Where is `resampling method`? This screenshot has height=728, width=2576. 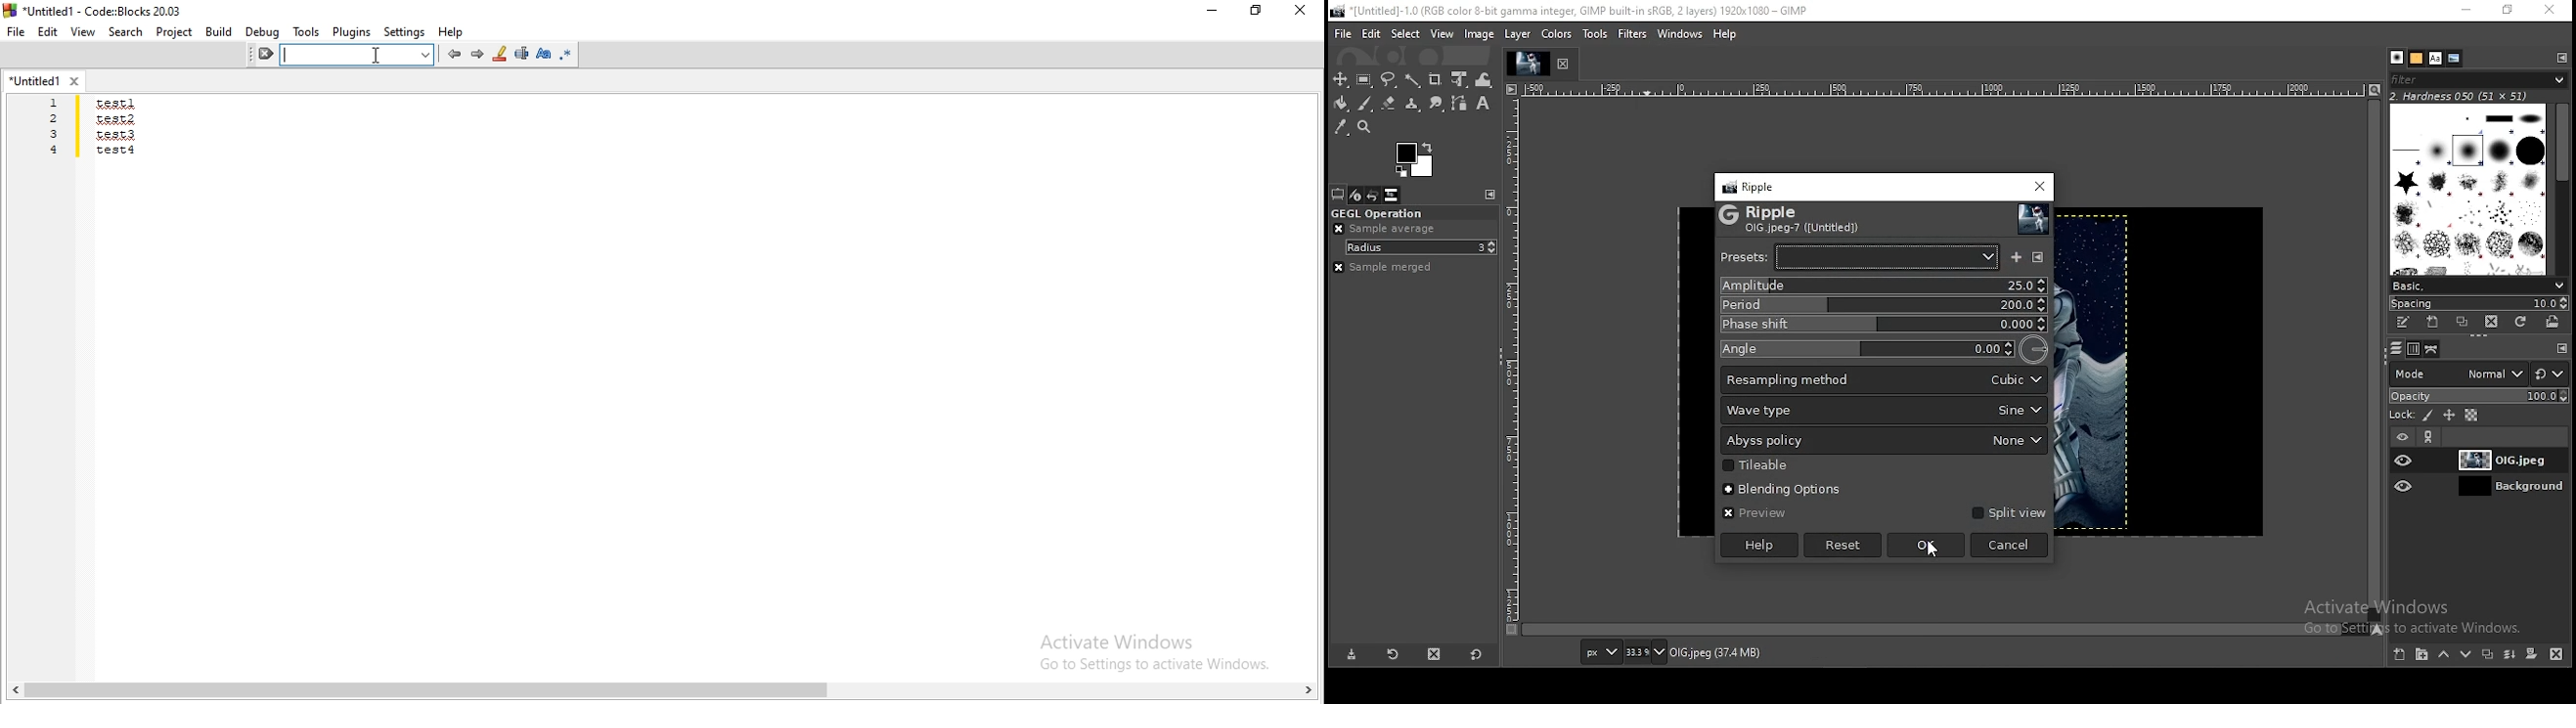 resampling method is located at coordinates (1884, 379).